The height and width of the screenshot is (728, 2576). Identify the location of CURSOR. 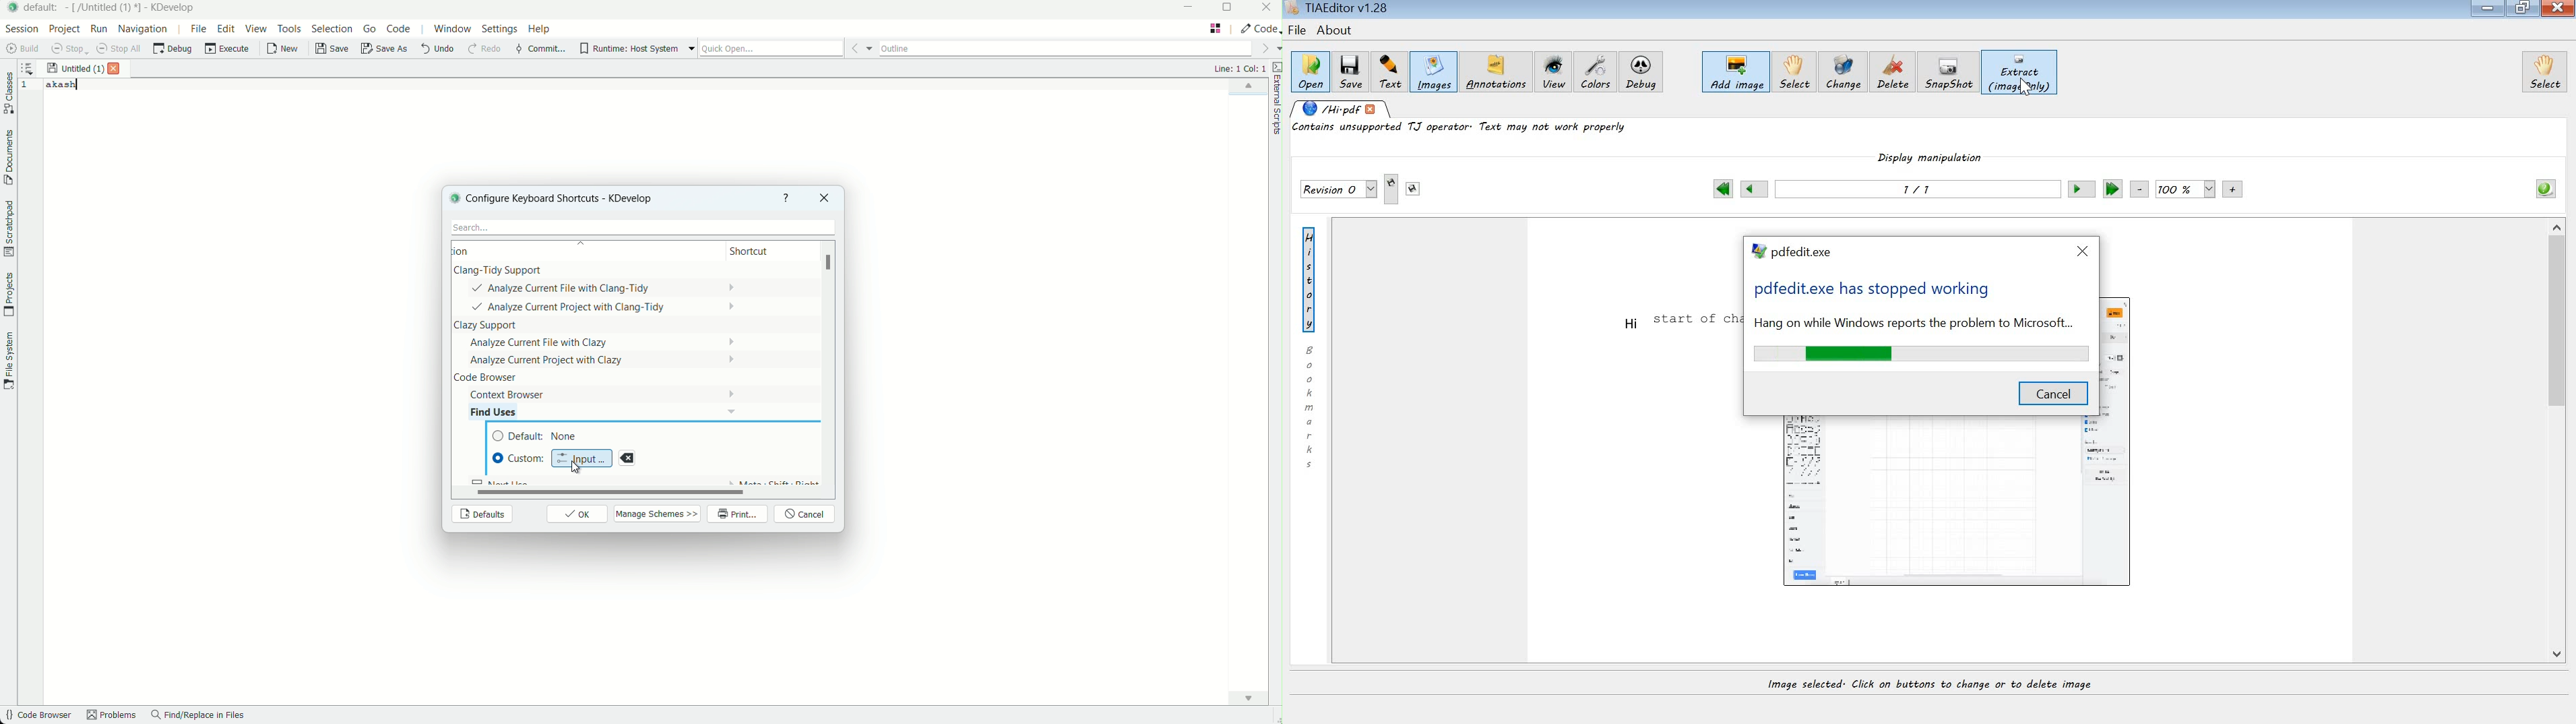
(2025, 90).